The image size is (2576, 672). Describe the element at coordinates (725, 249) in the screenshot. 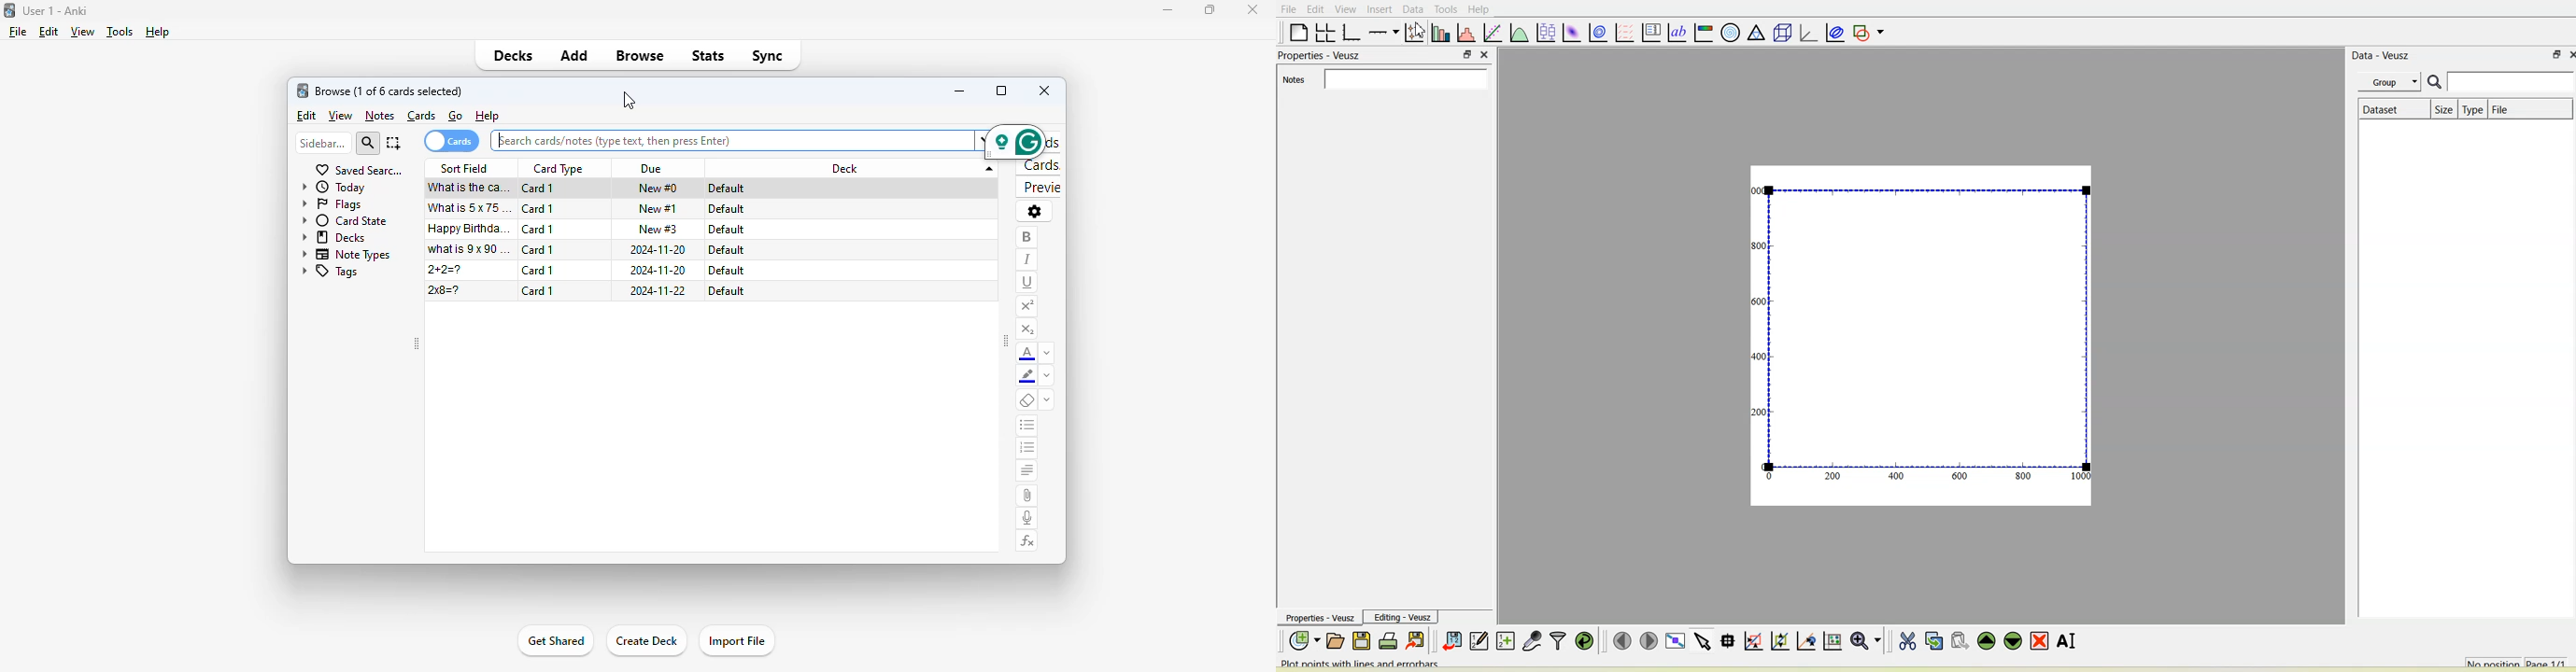

I see `default` at that location.